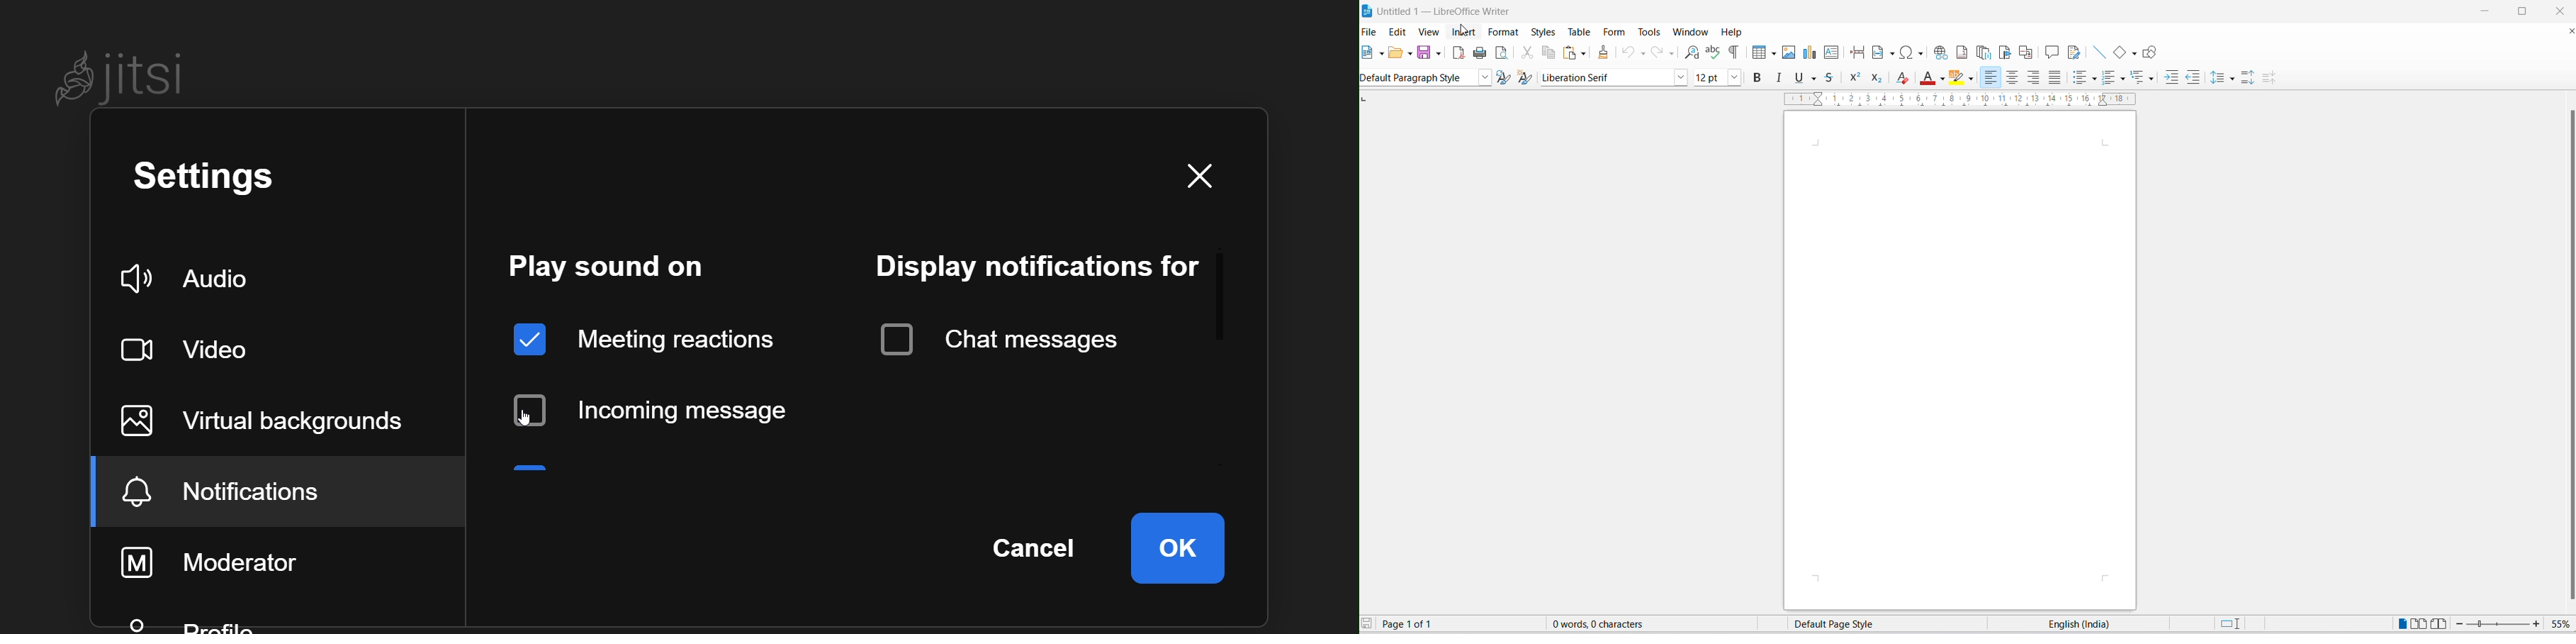 The height and width of the screenshot is (644, 2576). I want to click on text align center, so click(2013, 79).